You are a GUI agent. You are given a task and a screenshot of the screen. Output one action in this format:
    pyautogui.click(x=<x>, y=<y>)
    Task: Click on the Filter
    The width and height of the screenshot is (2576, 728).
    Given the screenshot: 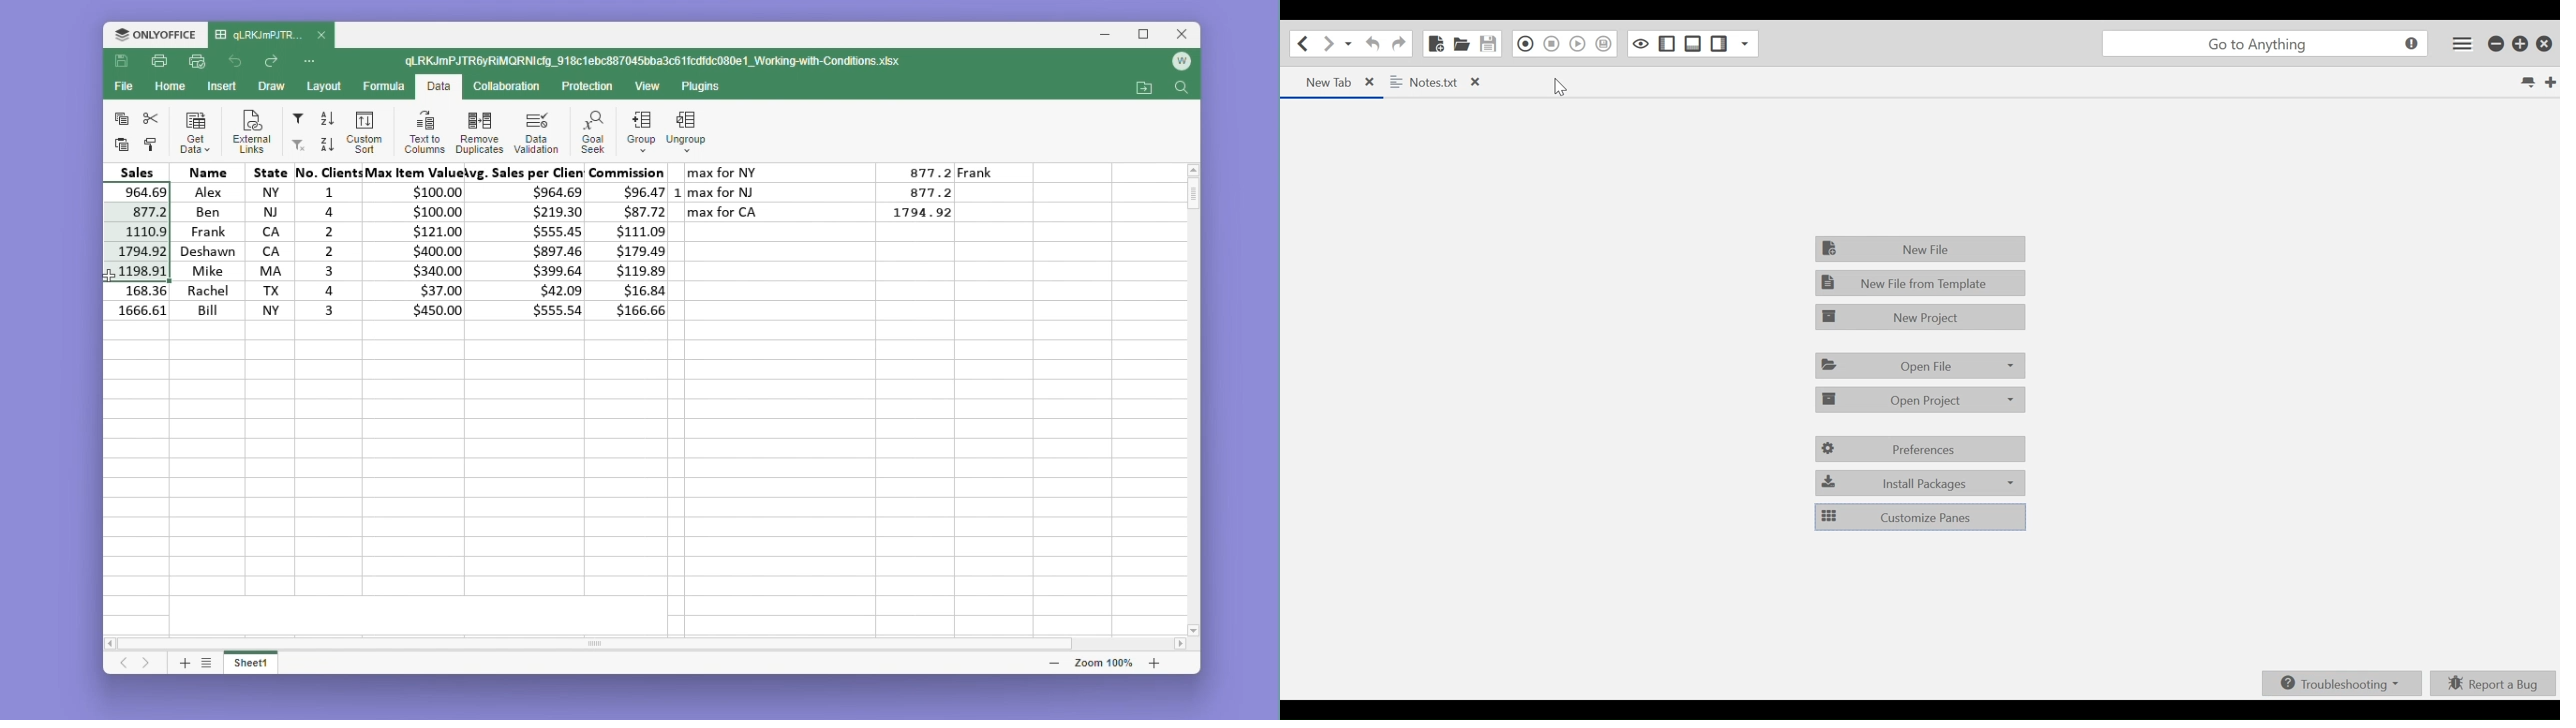 What is the action you would take?
    pyautogui.click(x=297, y=119)
    